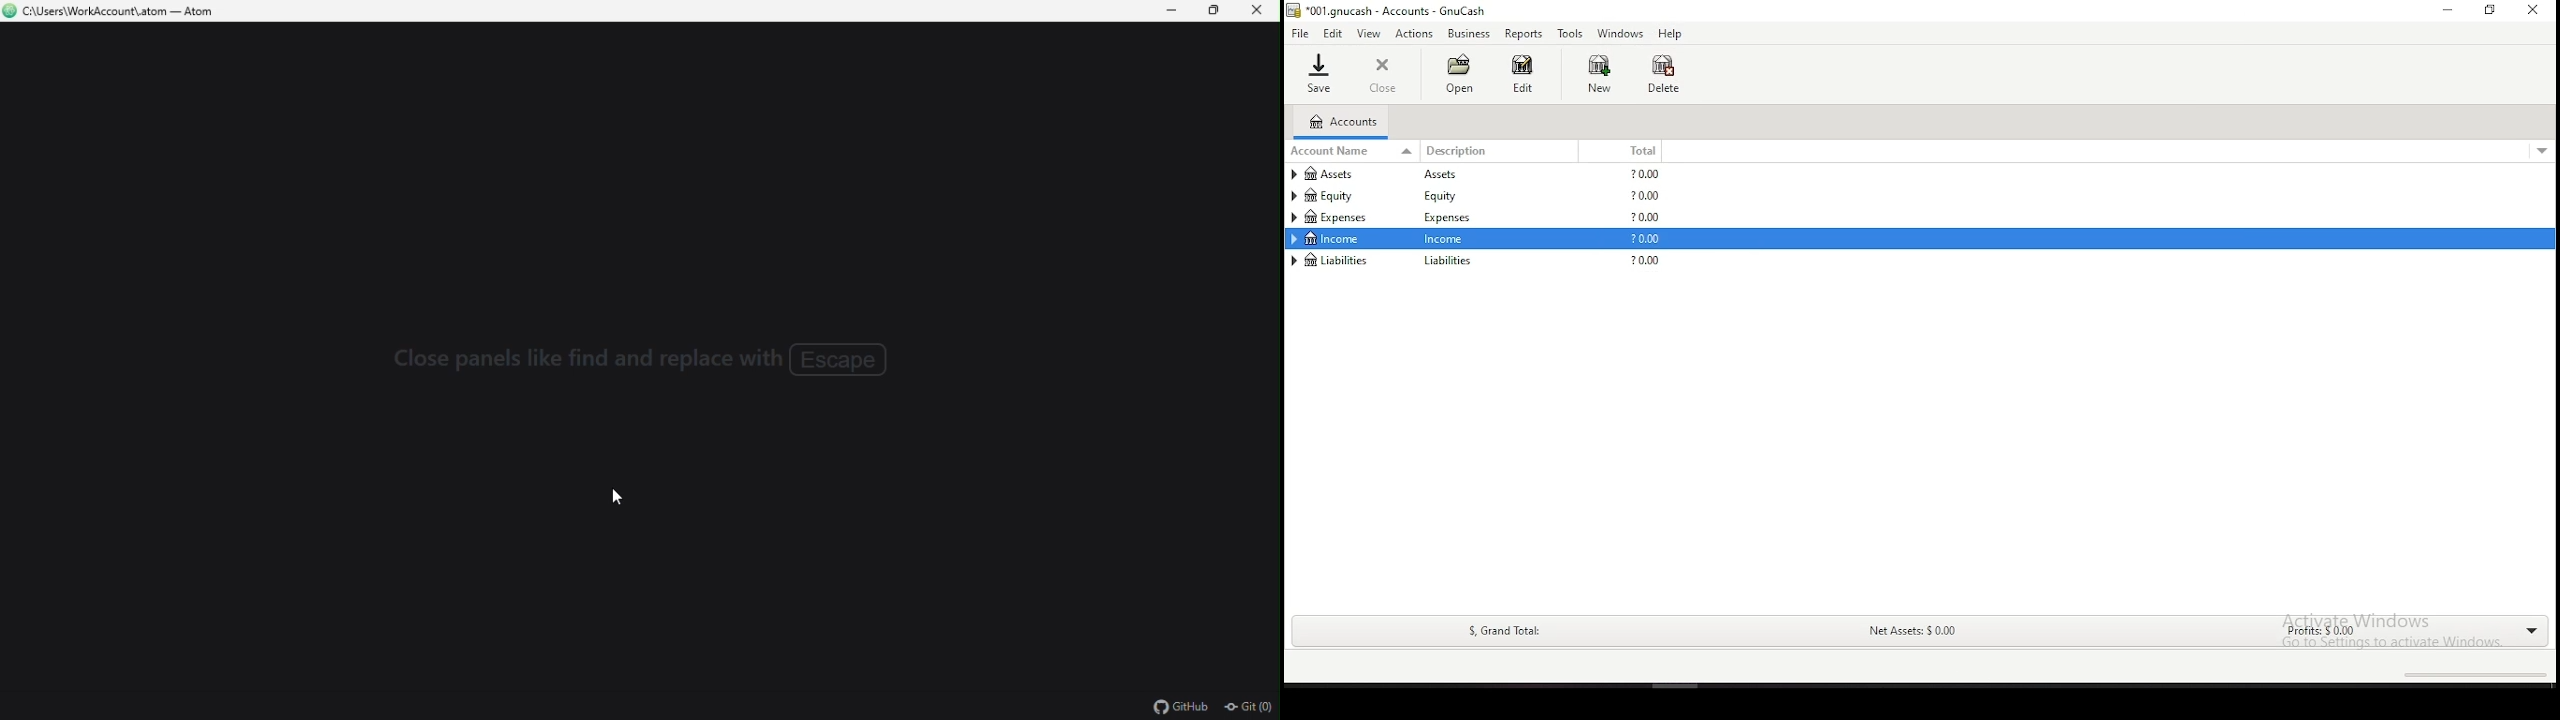  I want to click on save, so click(1318, 73).